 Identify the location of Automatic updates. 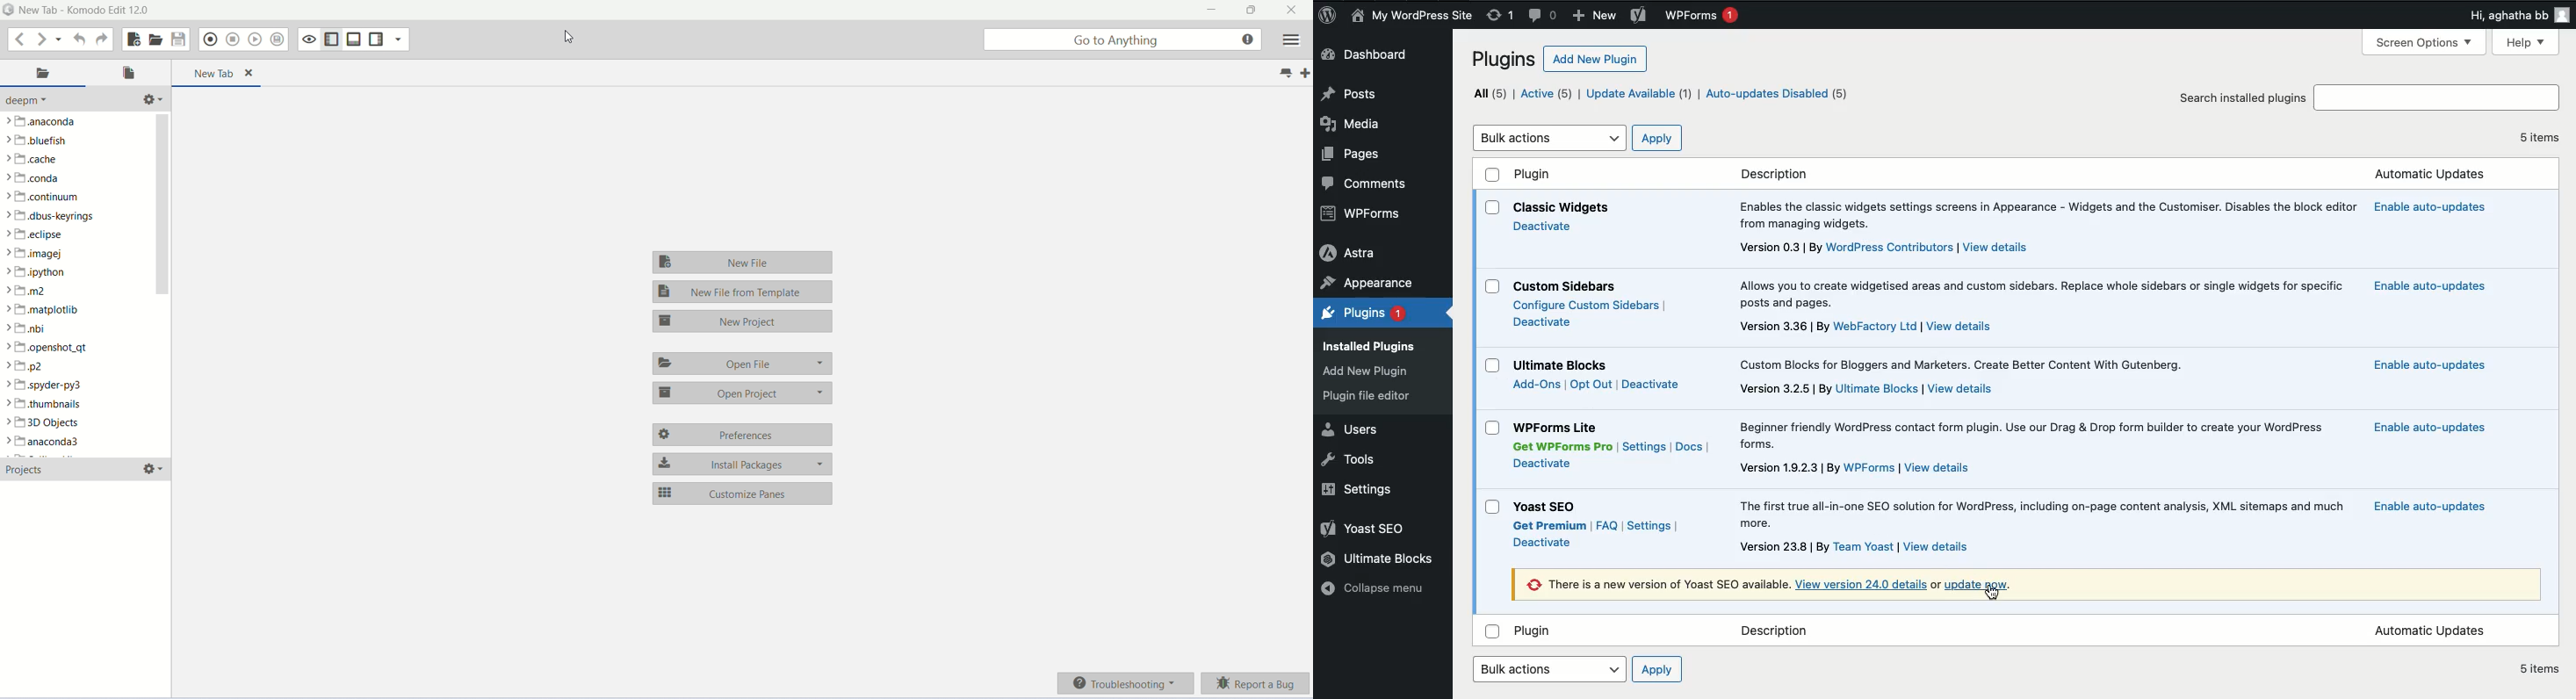
(2429, 631).